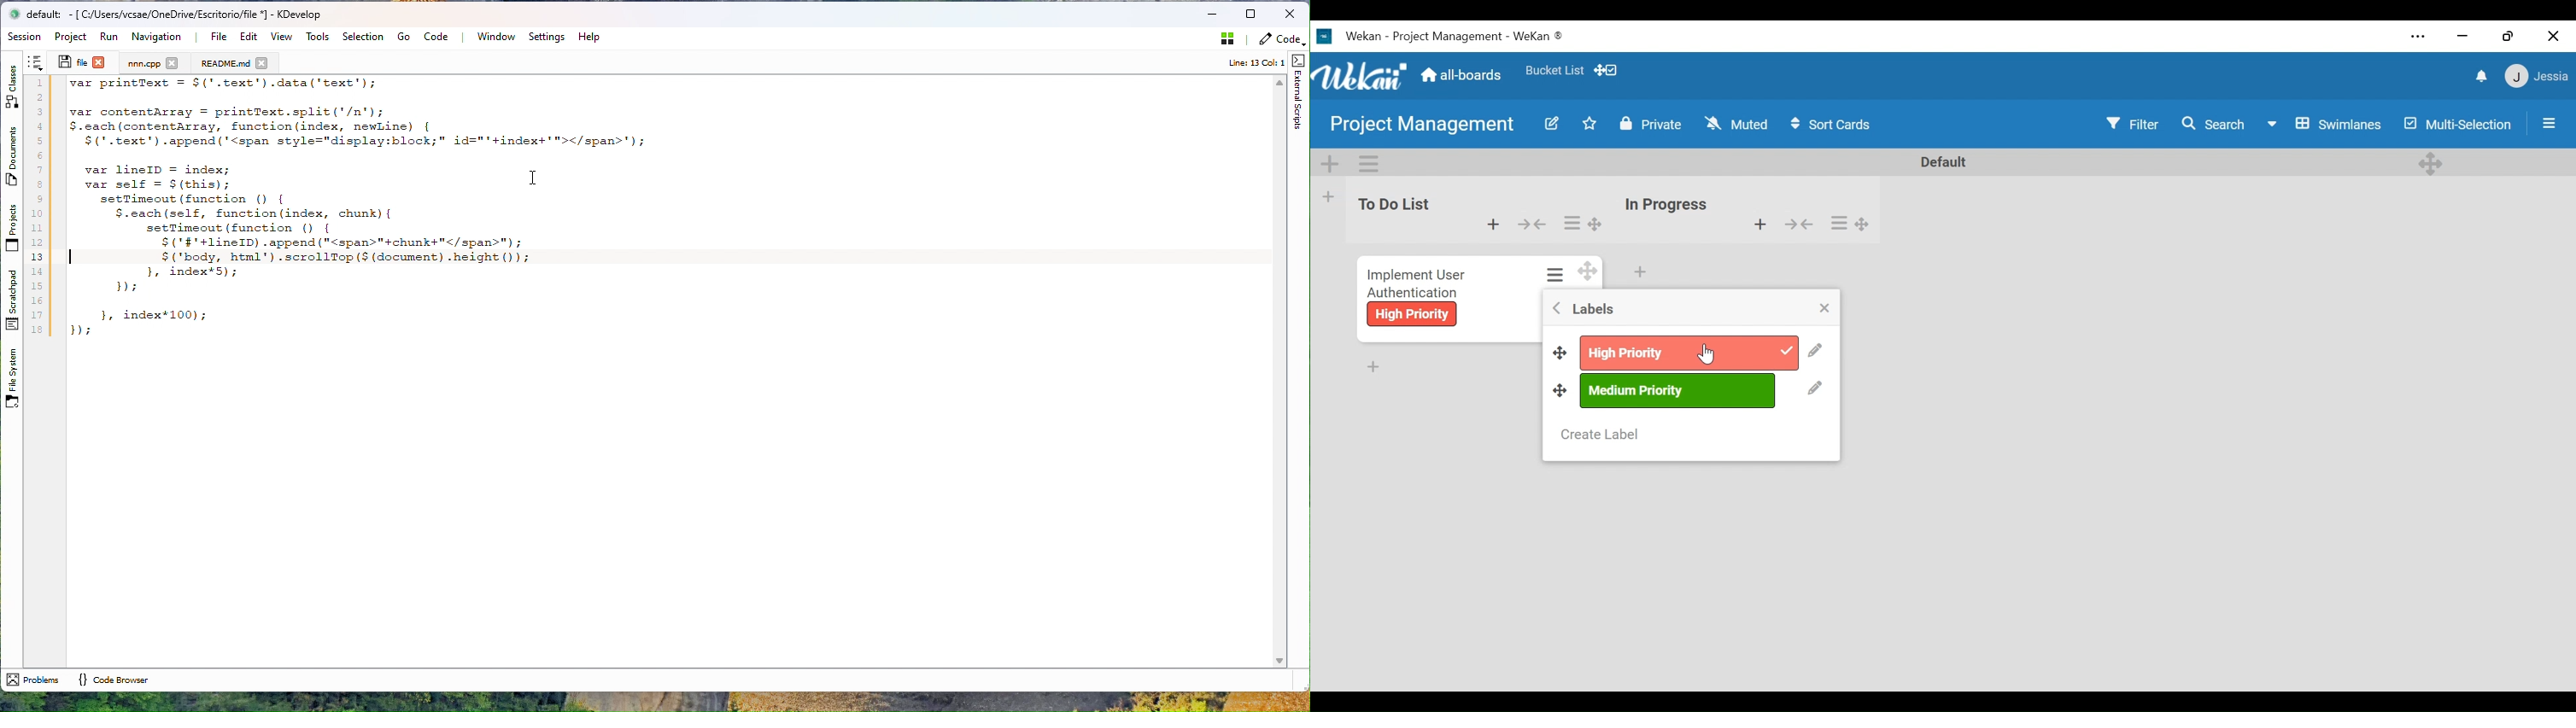 This screenshot has width=2576, height=728. Describe the element at coordinates (1389, 205) in the screenshot. I see `To Do List` at that location.